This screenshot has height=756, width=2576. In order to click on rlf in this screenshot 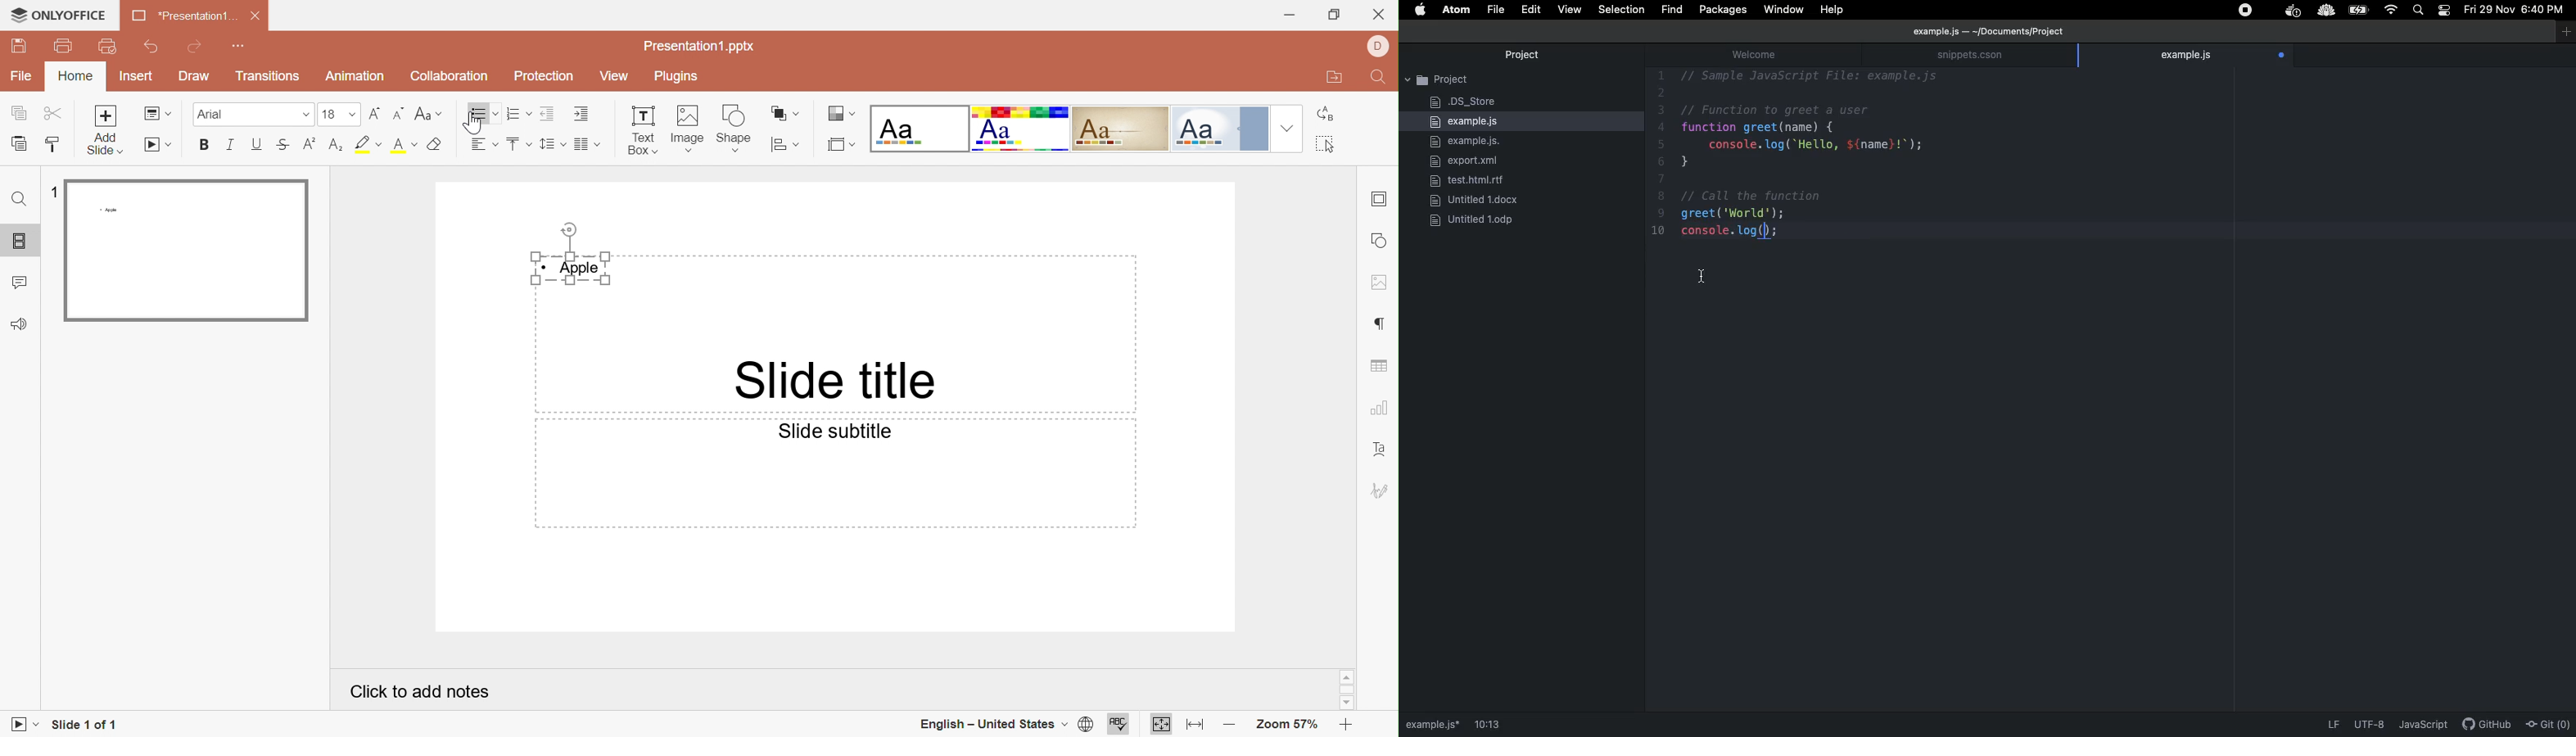, I will do `click(1468, 181)`.